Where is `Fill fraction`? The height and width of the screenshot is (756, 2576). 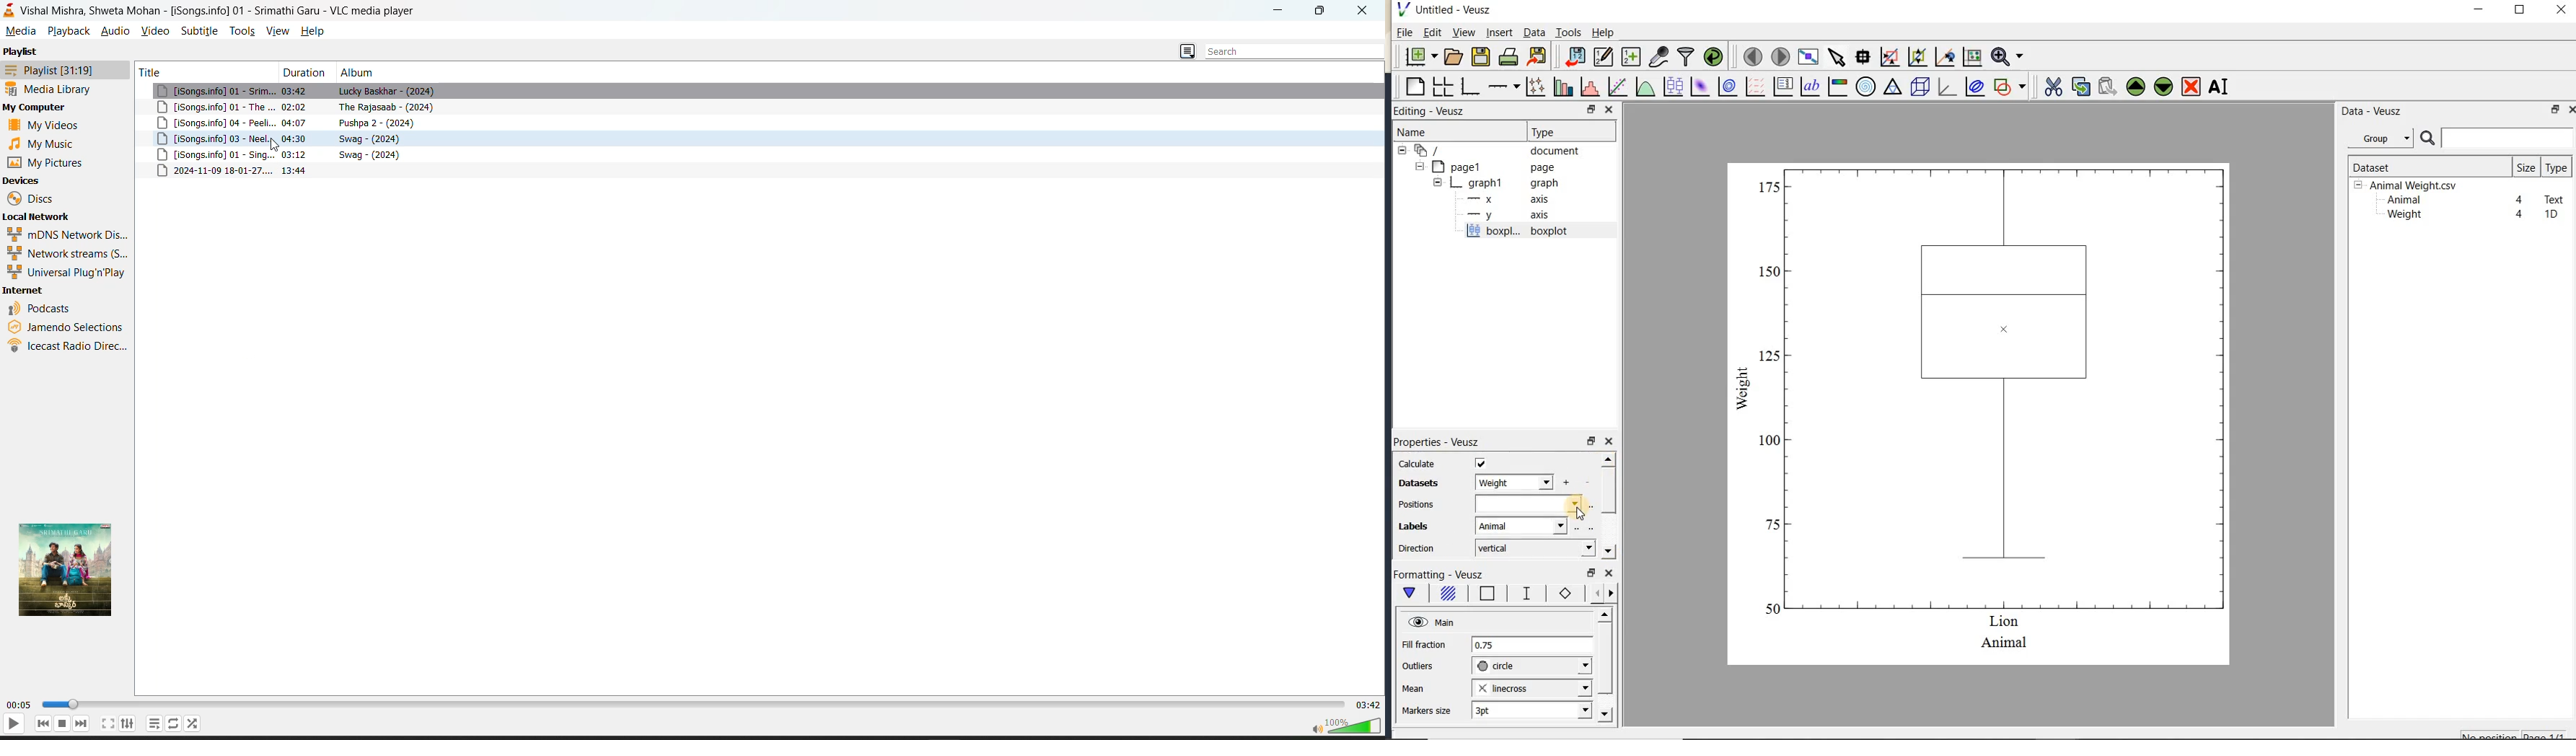 Fill fraction is located at coordinates (1424, 646).